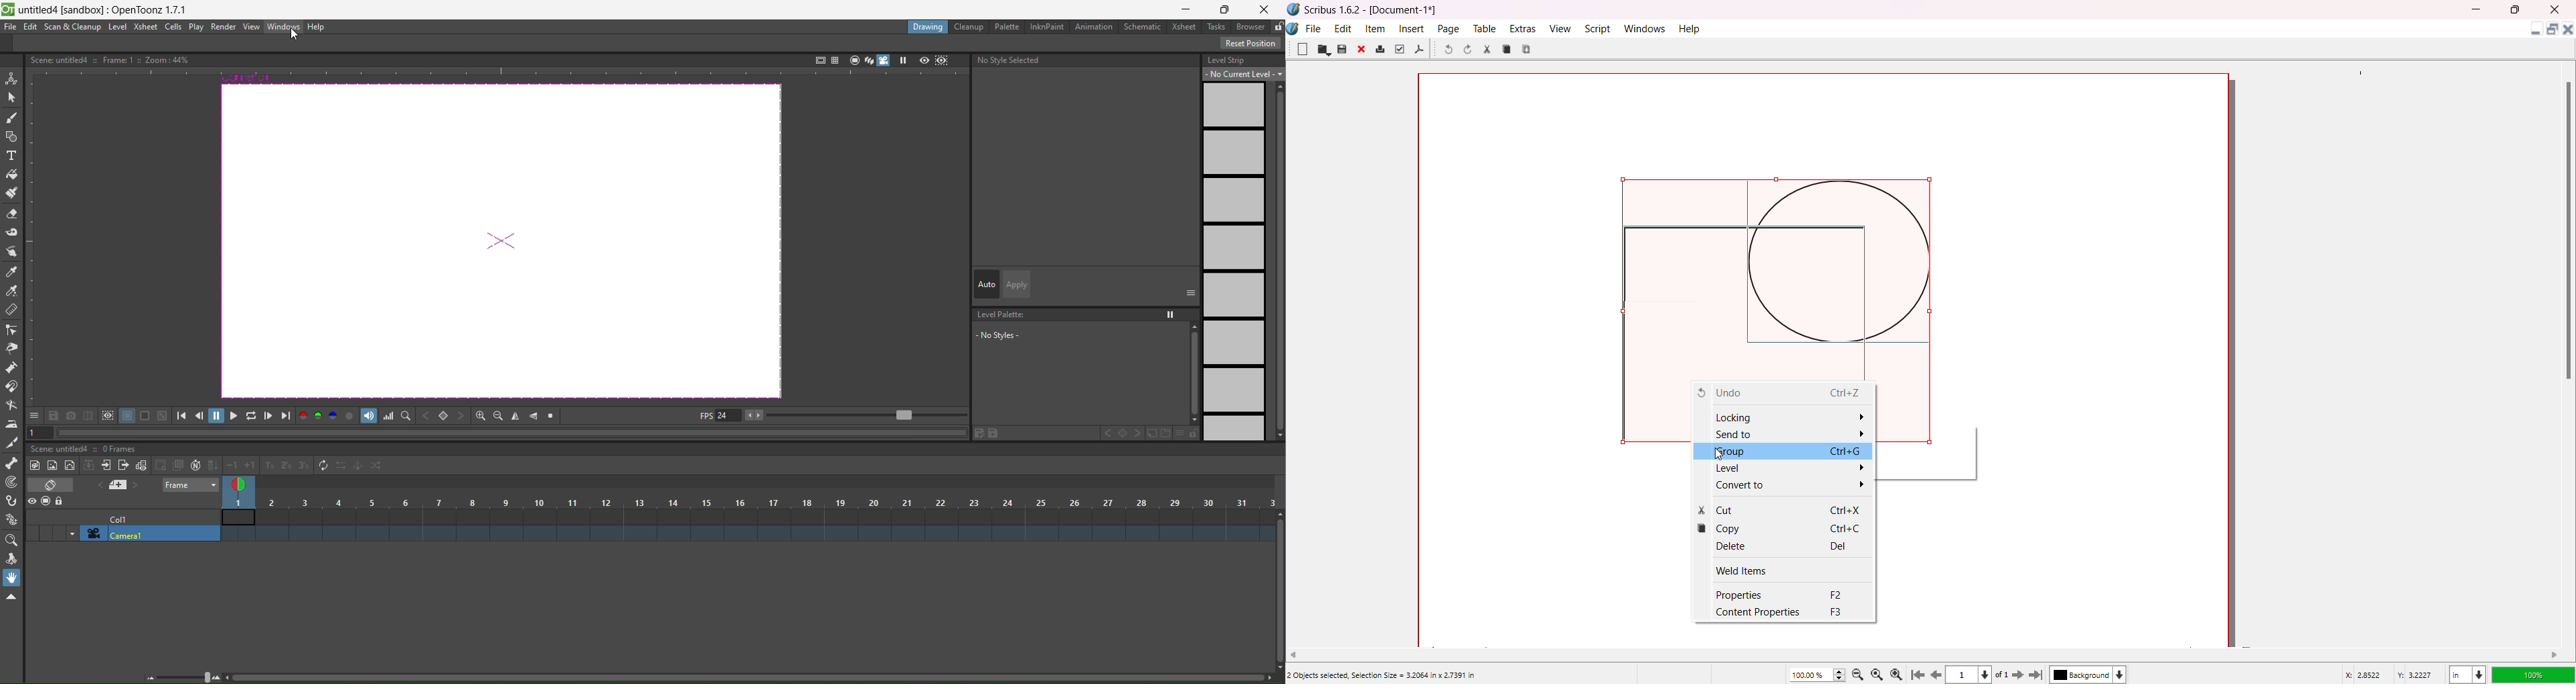 This screenshot has height=700, width=2576. I want to click on Item, so click(1377, 28).